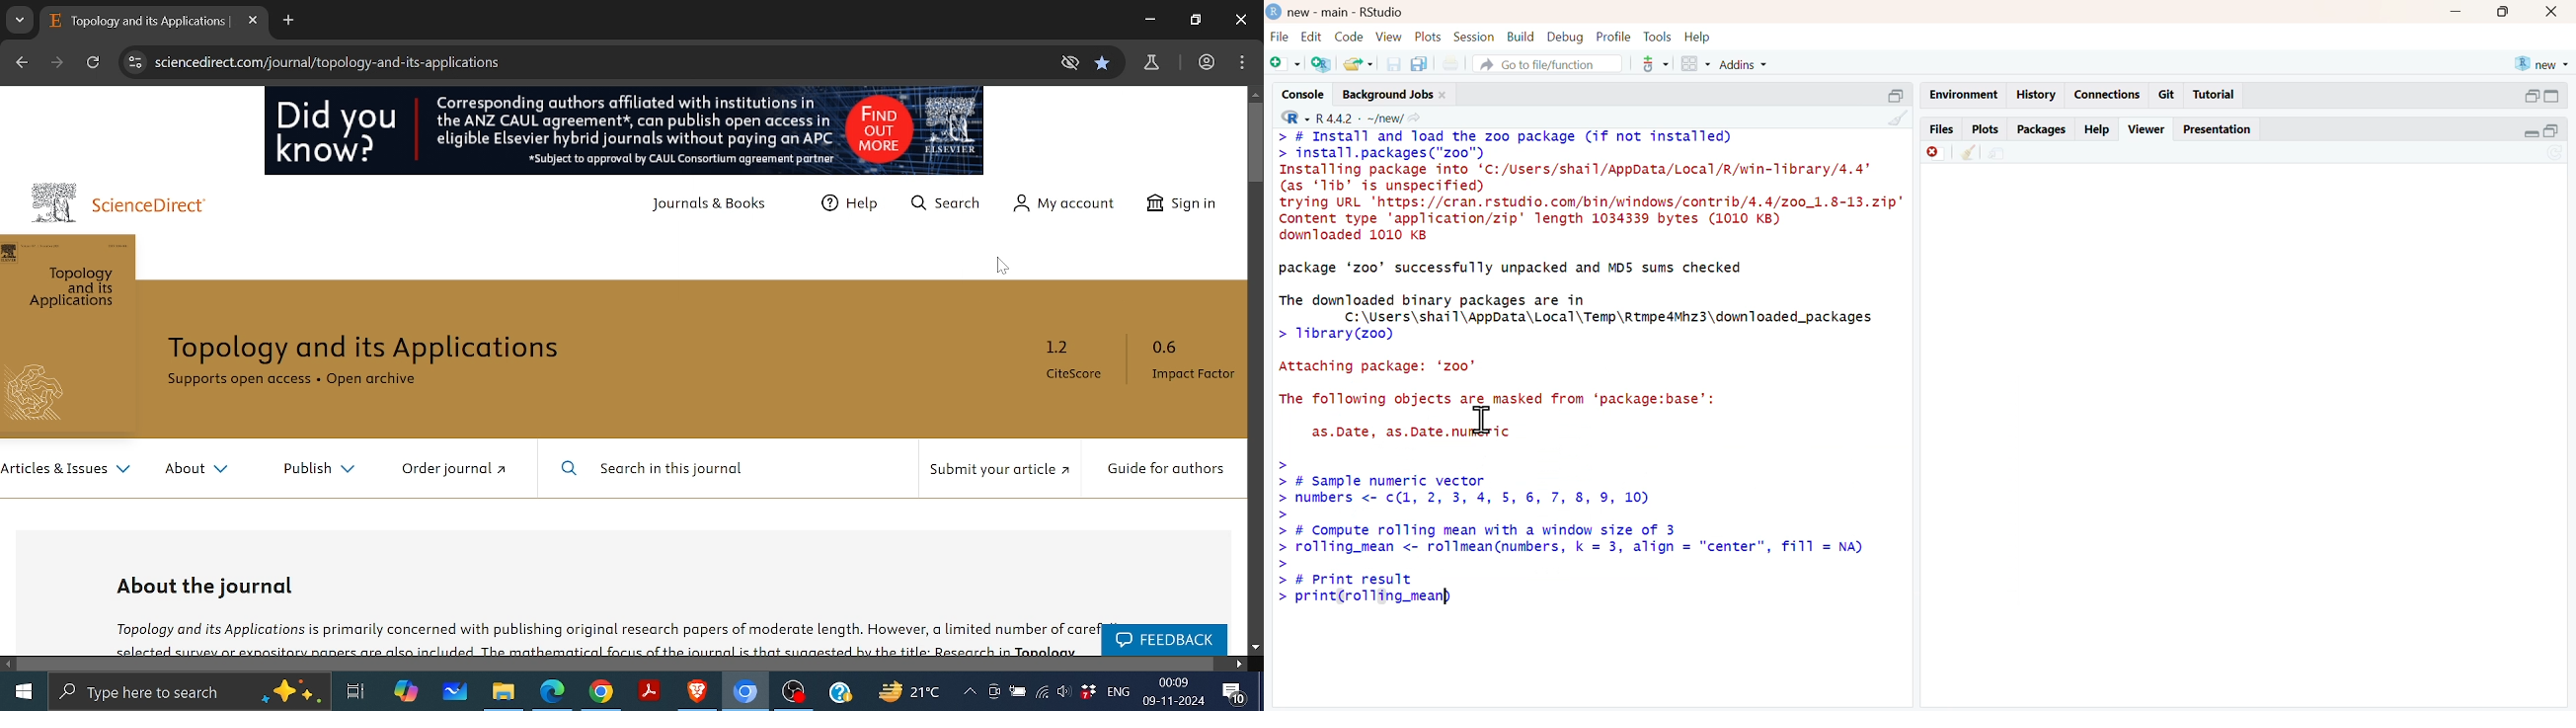 The image size is (2576, 728). What do you see at coordinates (1897, 96) in the screenshot?
I see `open in separate window` at bounding box center [1897, 96].